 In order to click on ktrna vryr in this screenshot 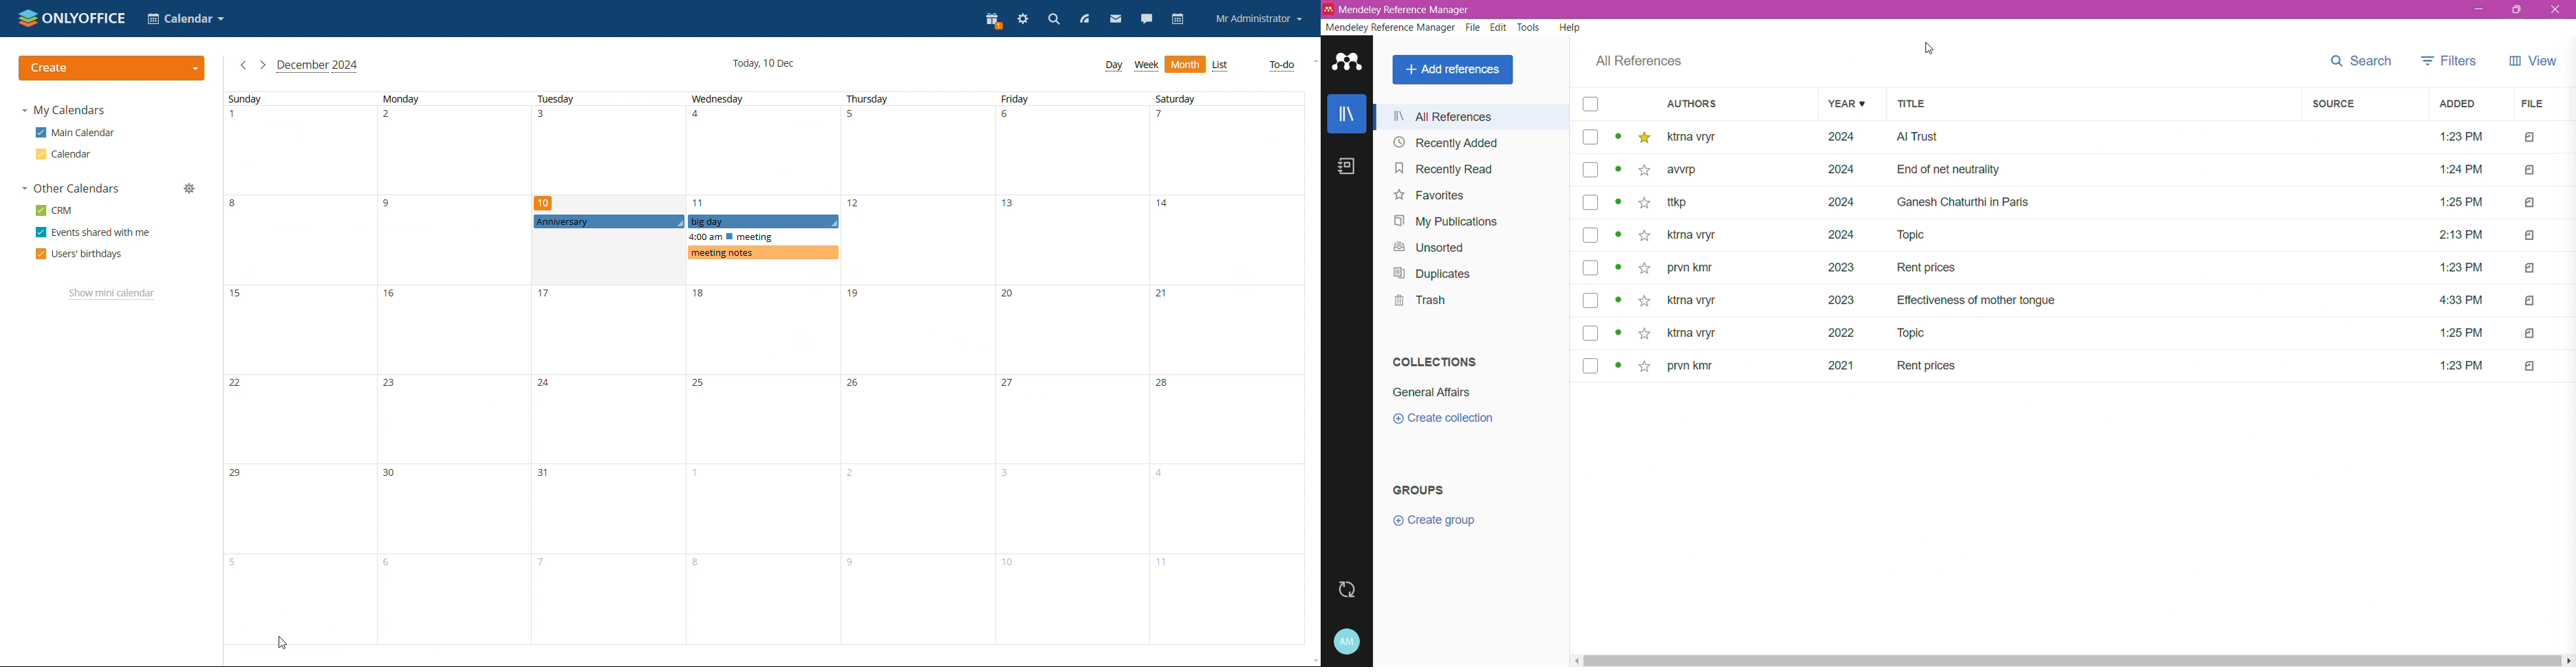, I will do `click(1693, 300)`.